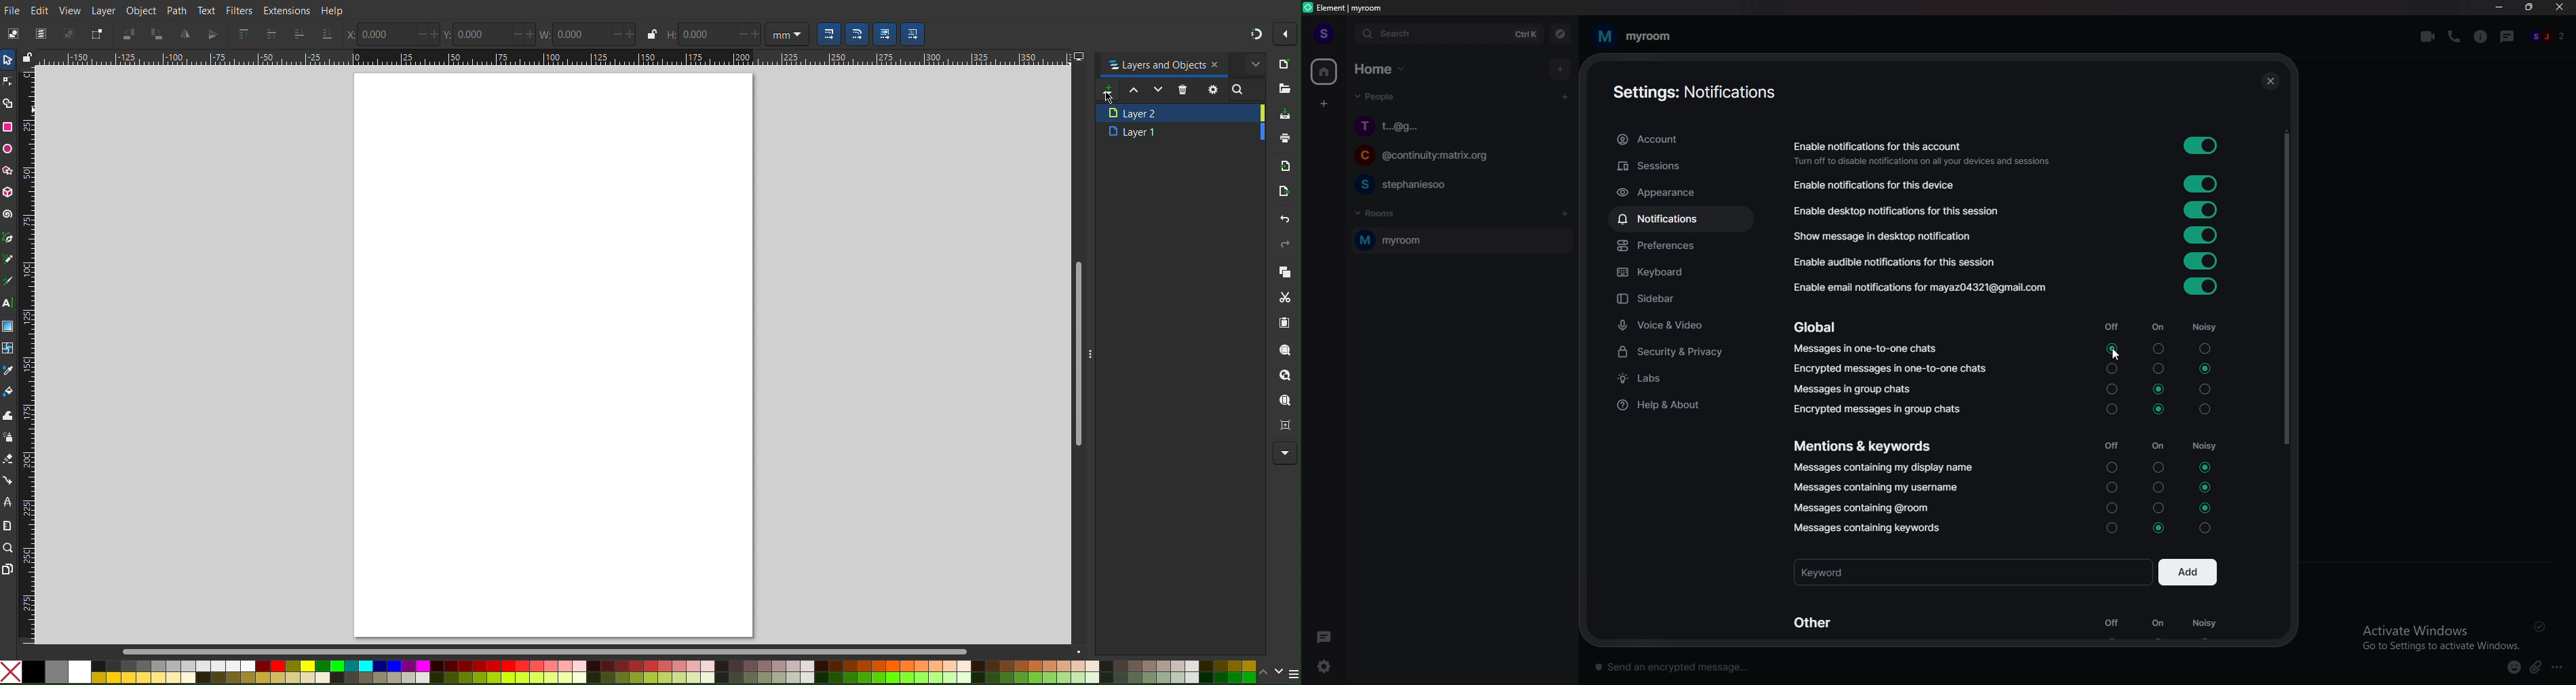 The image size is (2576, 700). What do you see at coordinates (1686, 193) in the screenshot?
I see `appearance` at bounding box center [1686, 193].